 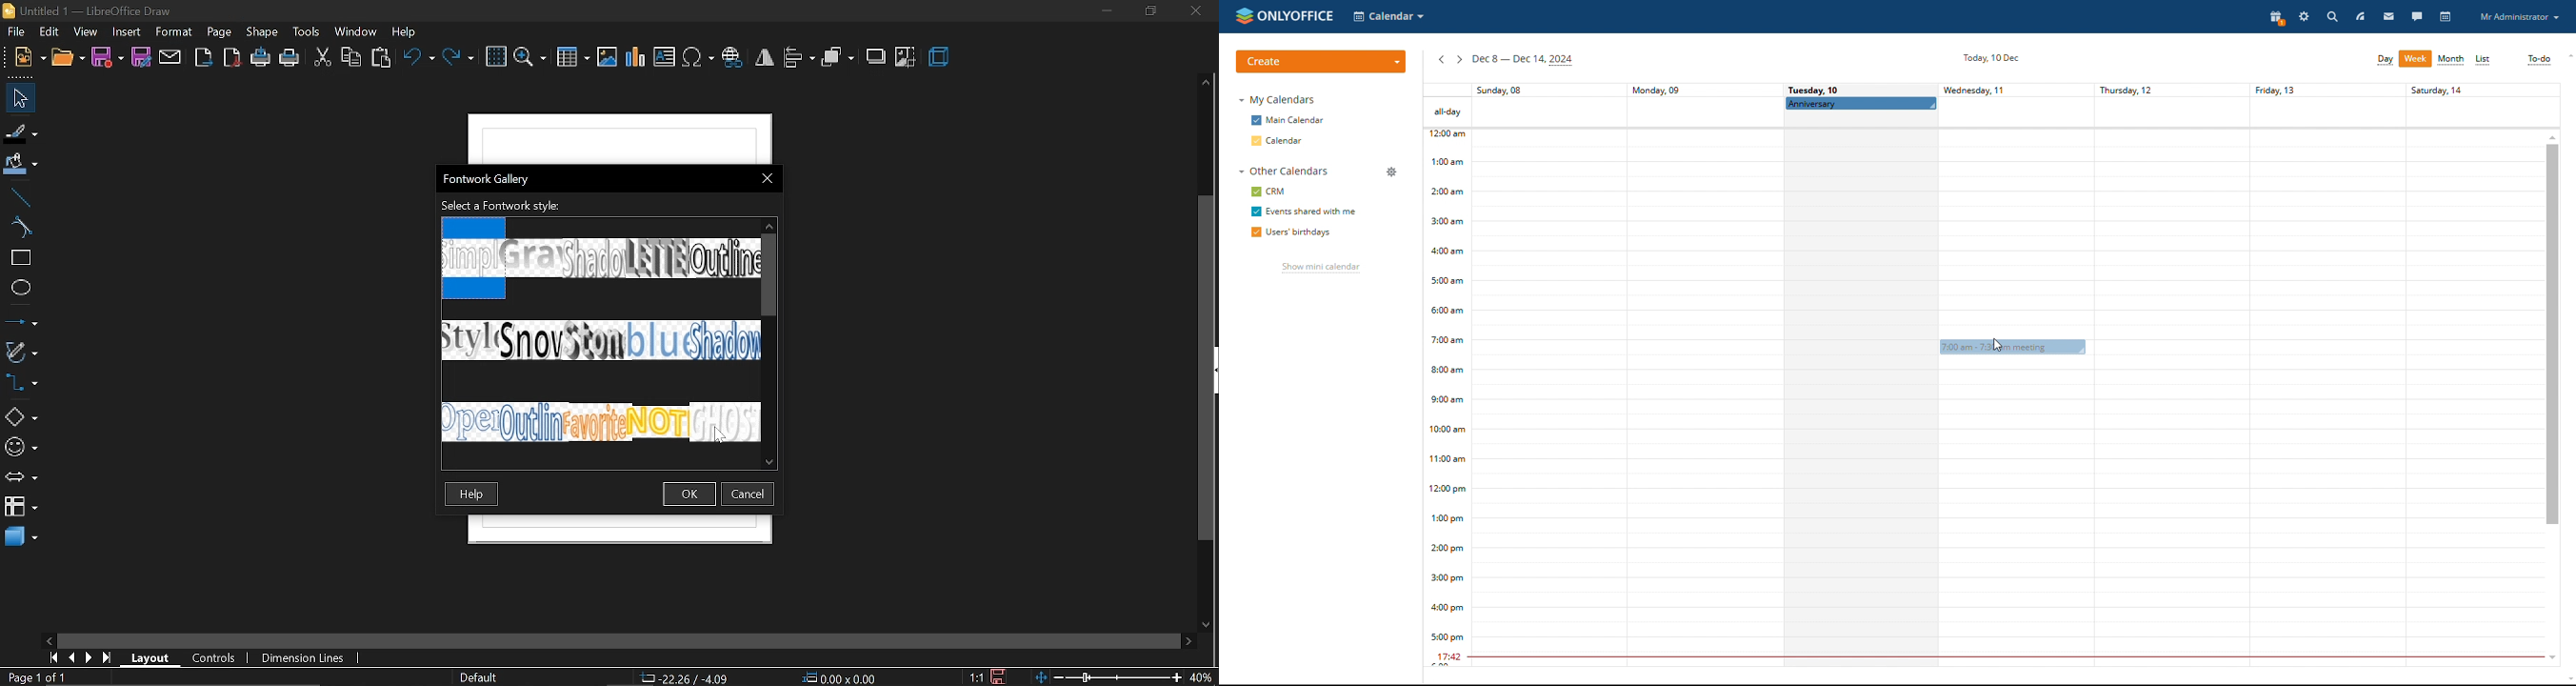 I want to click on insert hyperlink, so click(x=733, y=56).